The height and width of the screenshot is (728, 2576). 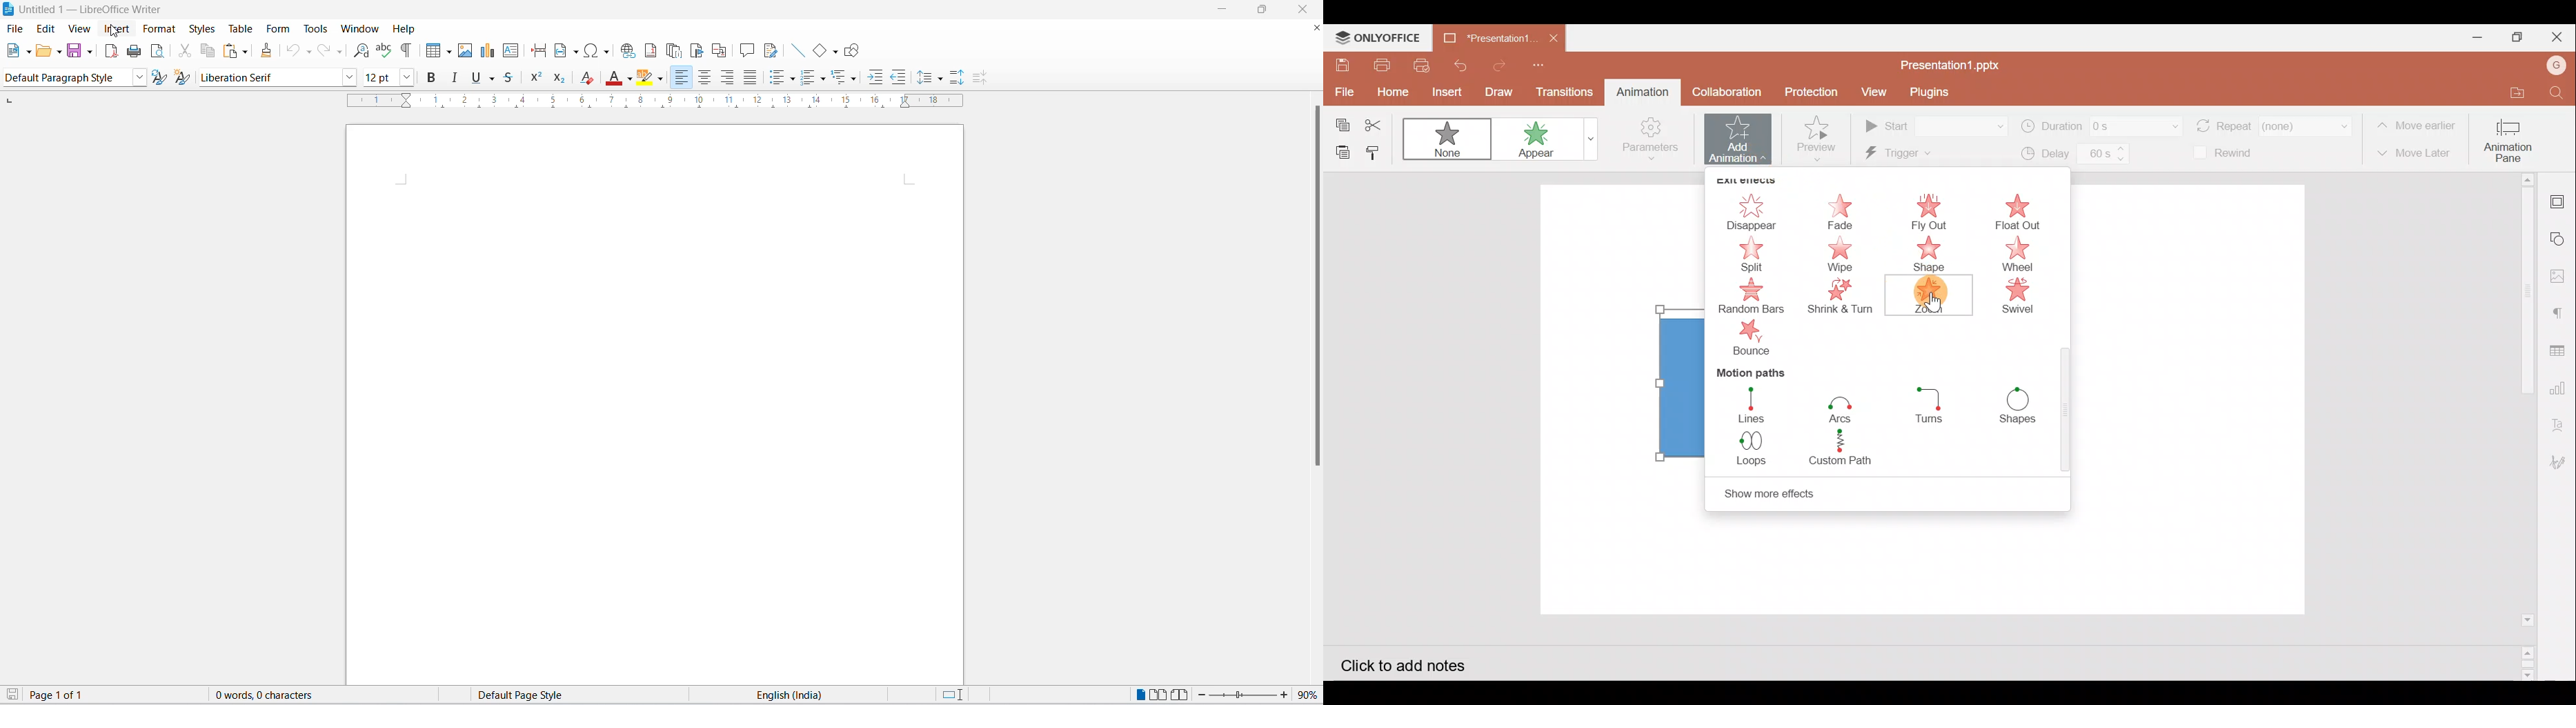 What do you see at coordinates (1753, 296) in the screenshot?
I see `Random bars` at bounding box center [1753, 296].